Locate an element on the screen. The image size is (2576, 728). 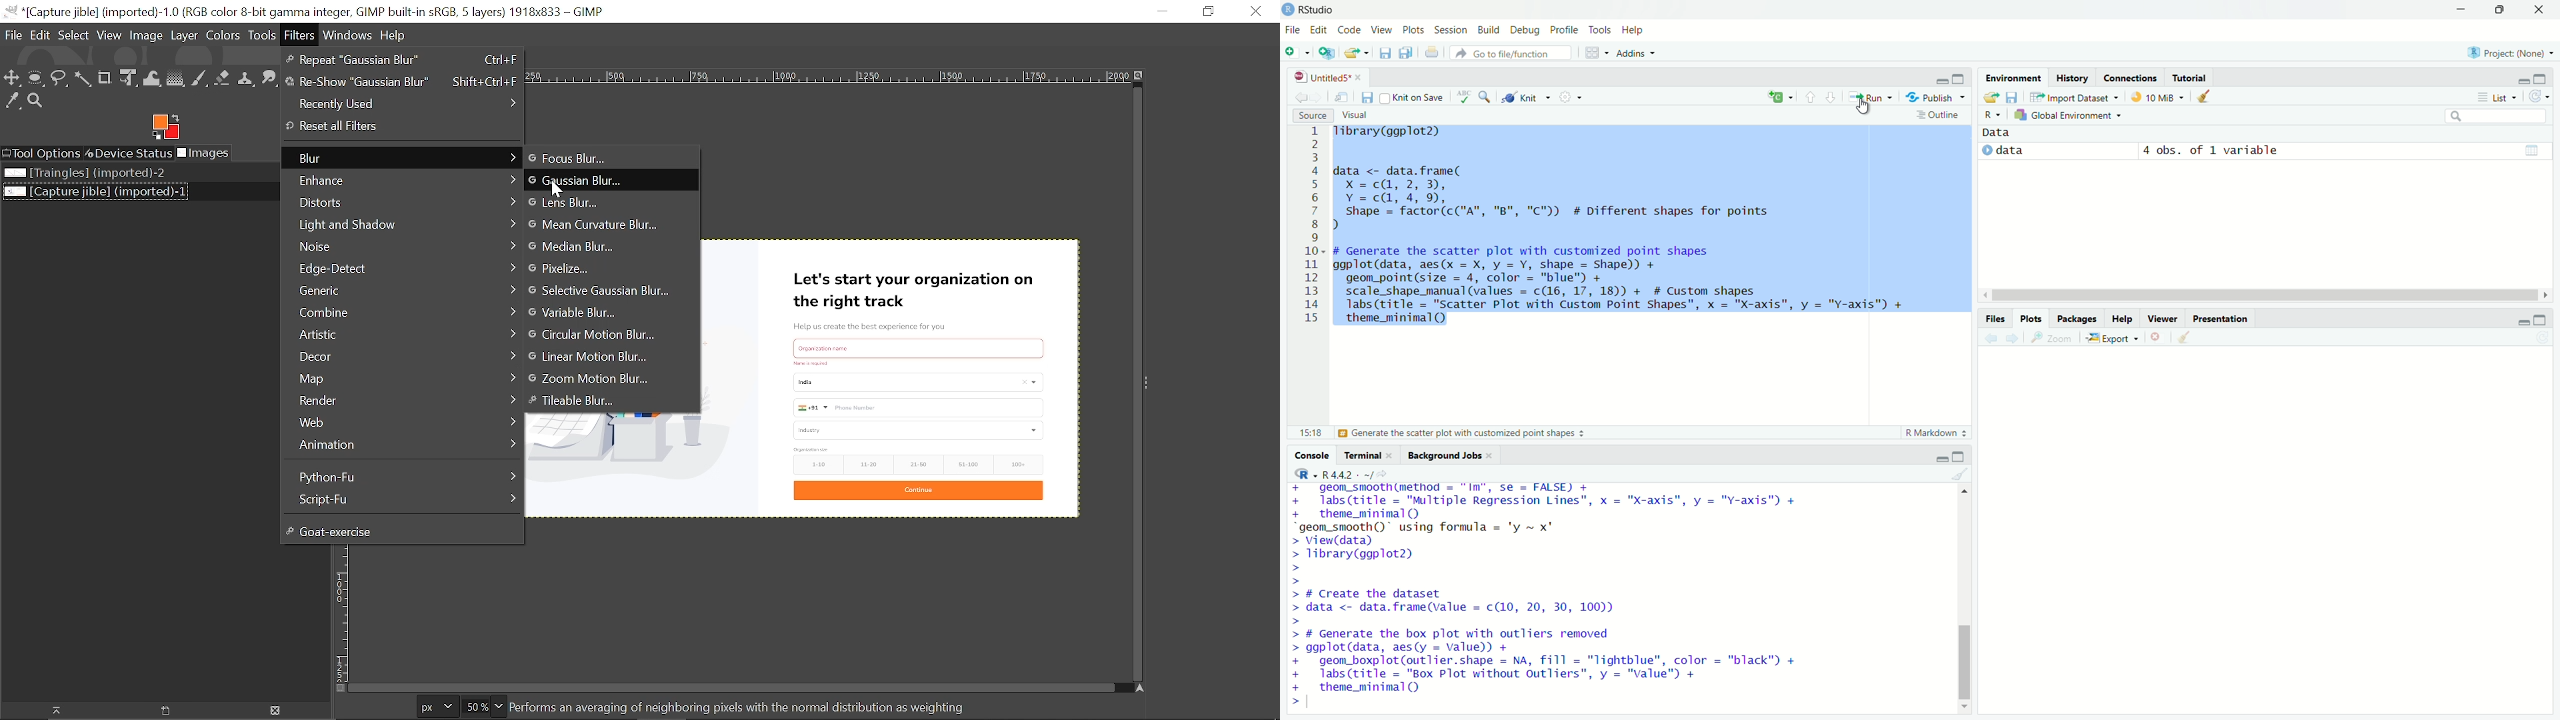
Help is located at coordinates (2122, 318).